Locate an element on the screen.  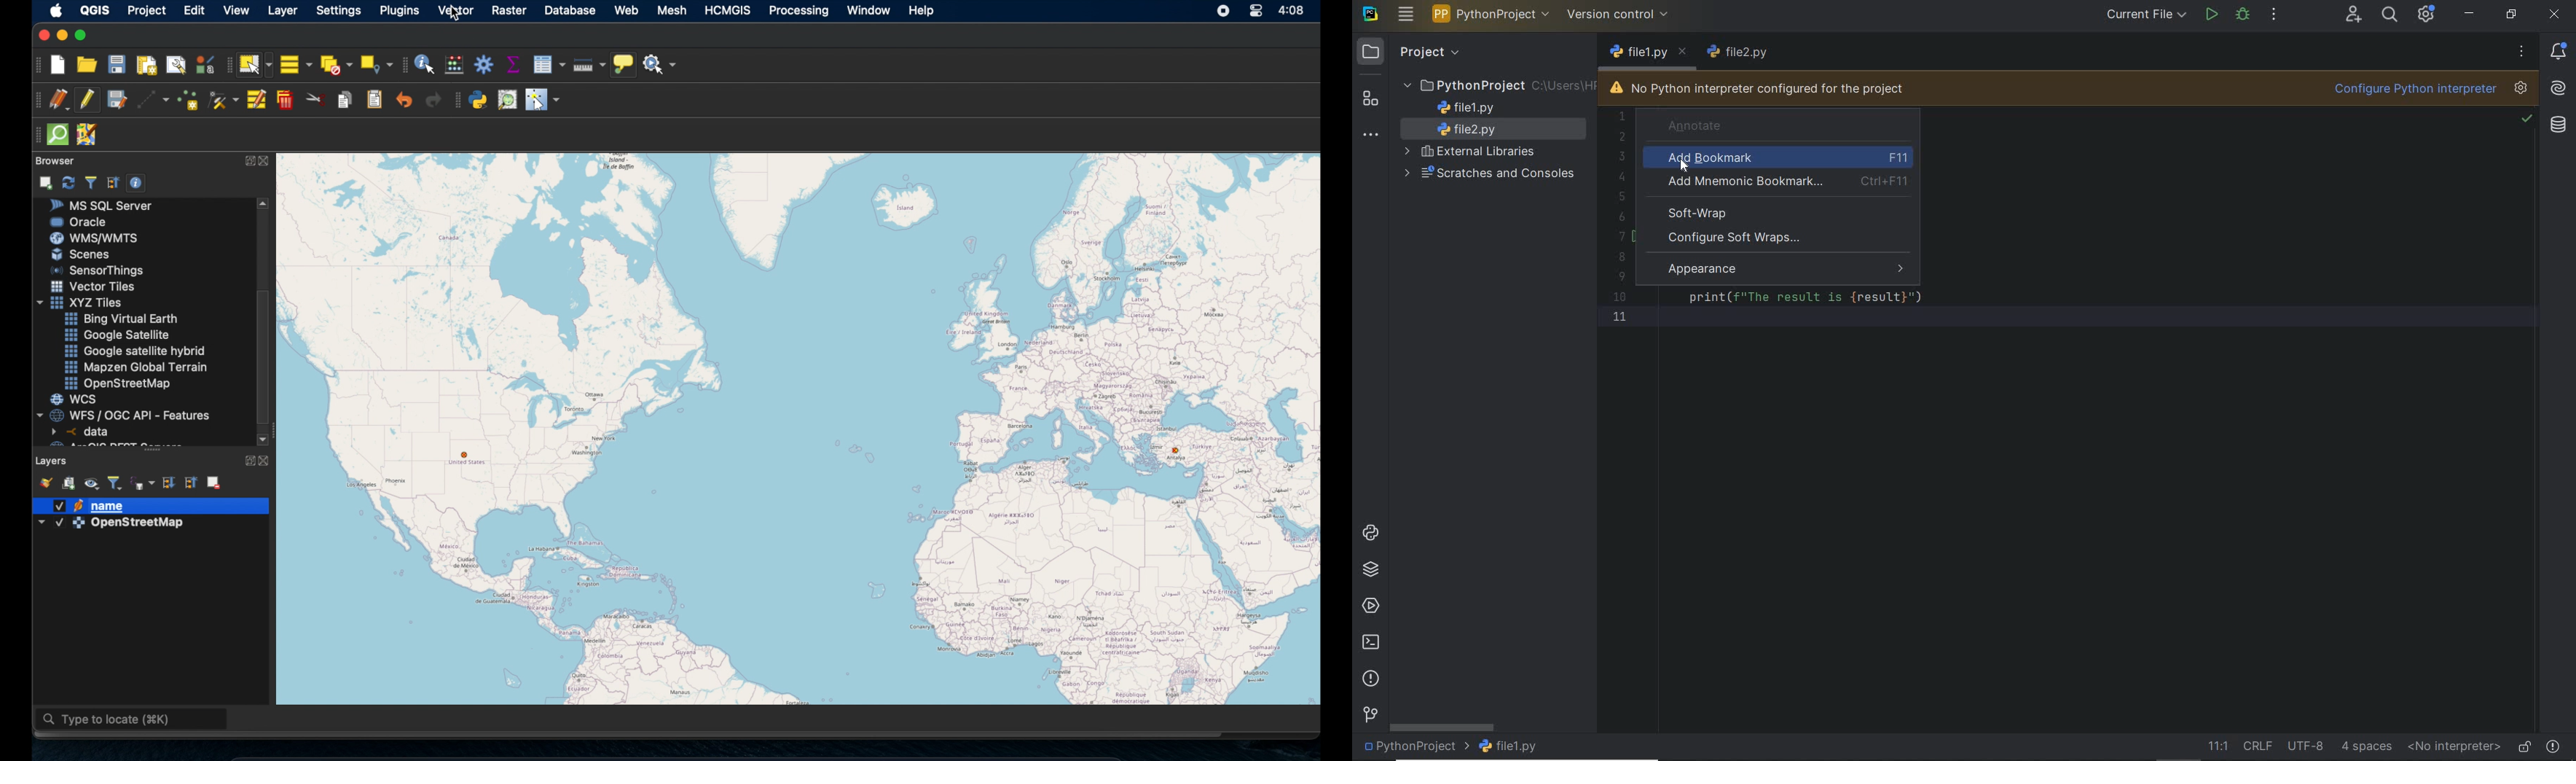
maximize is located at coordinates (84, 35).